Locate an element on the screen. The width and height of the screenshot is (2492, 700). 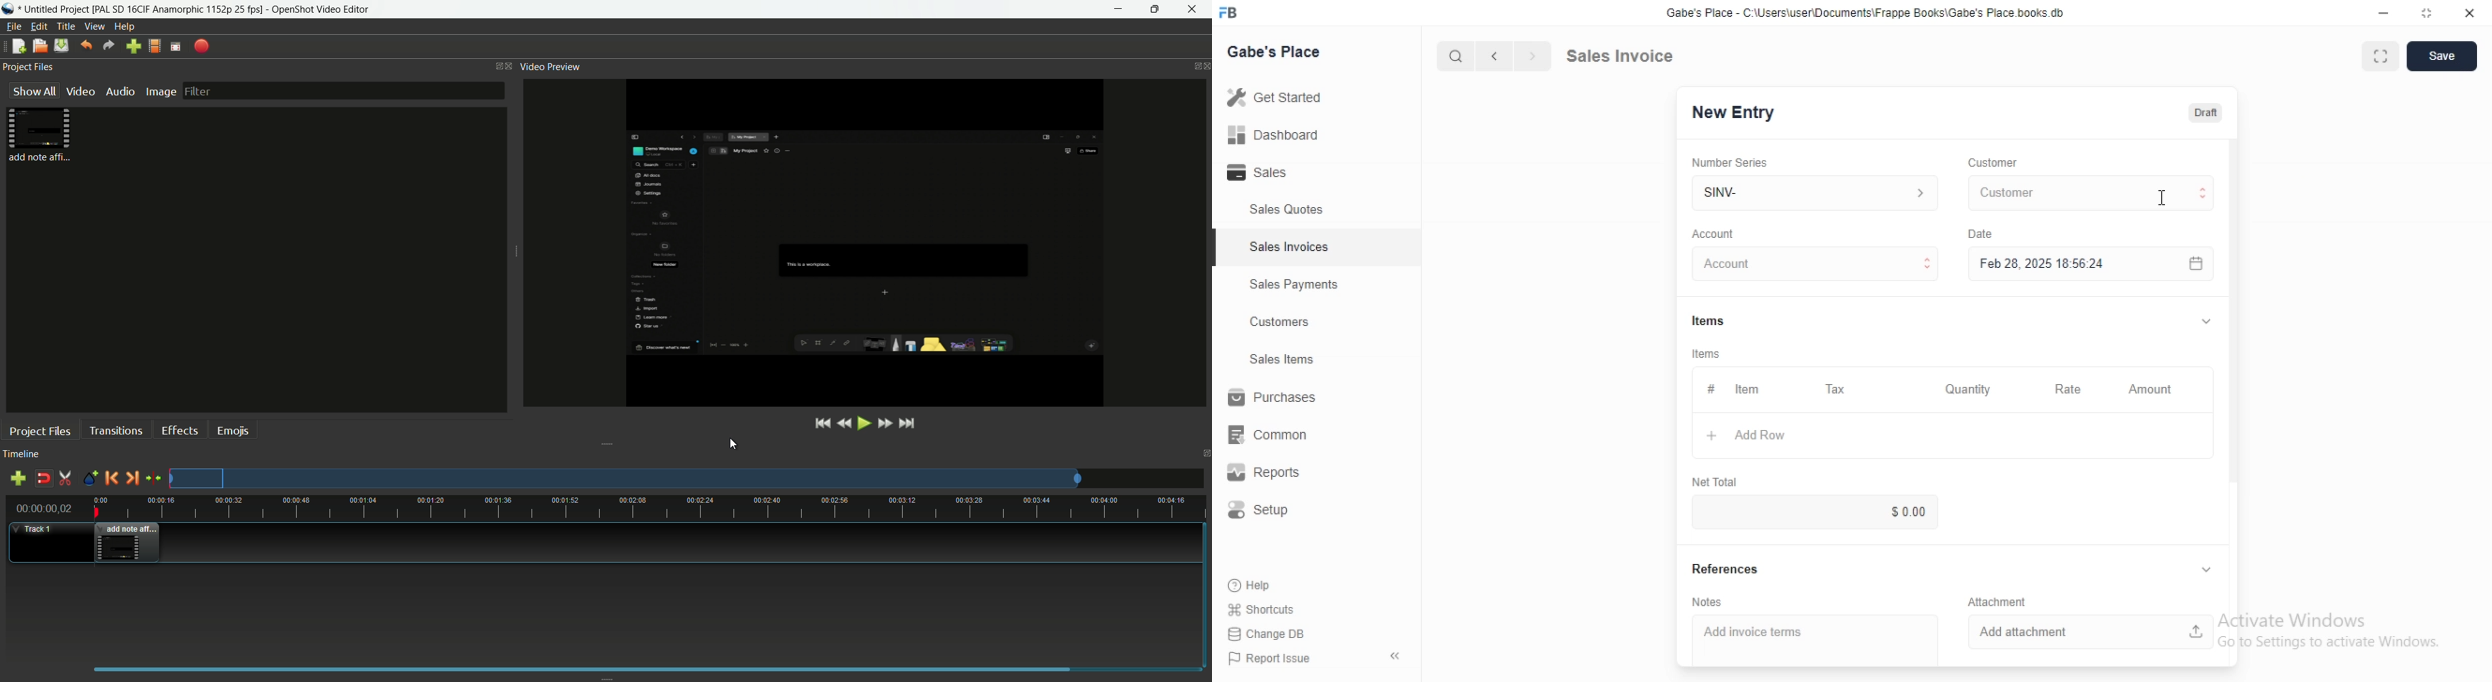
common is located at coordinates (1274, 434).